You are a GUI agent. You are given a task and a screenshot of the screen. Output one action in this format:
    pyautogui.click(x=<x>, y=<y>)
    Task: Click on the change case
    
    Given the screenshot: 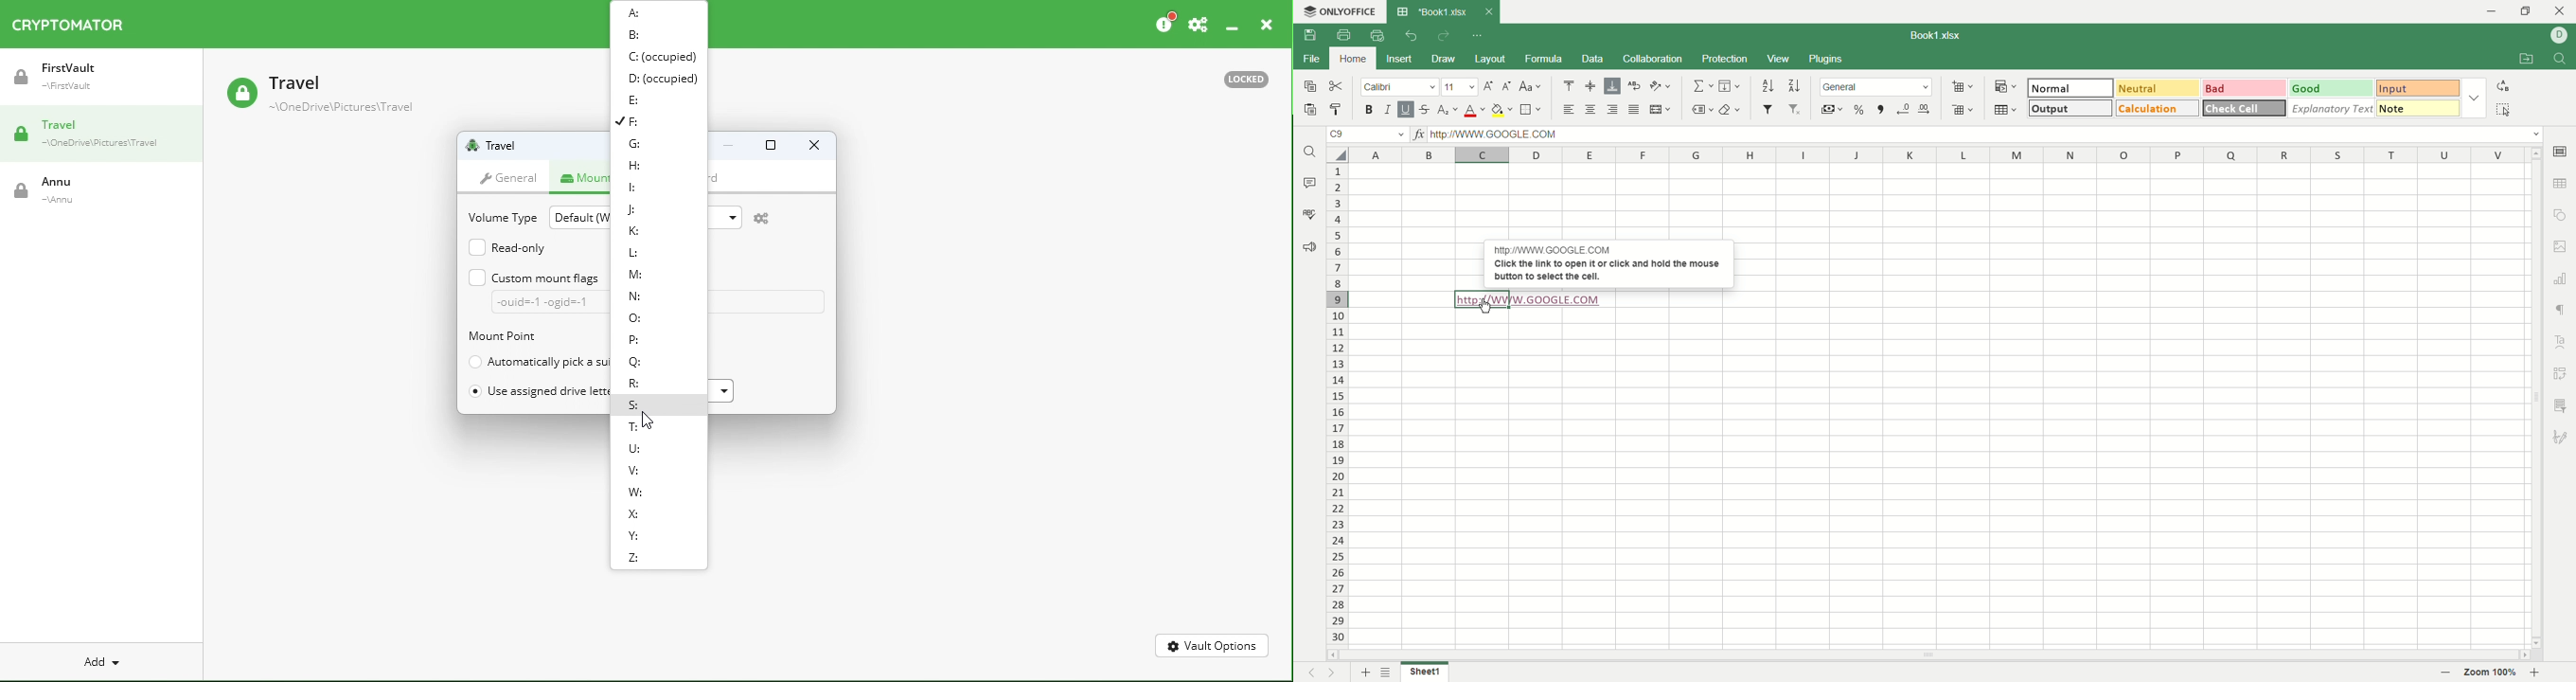 What is the action you would take?
    pyautogui.click(x=1530, y=88)
    